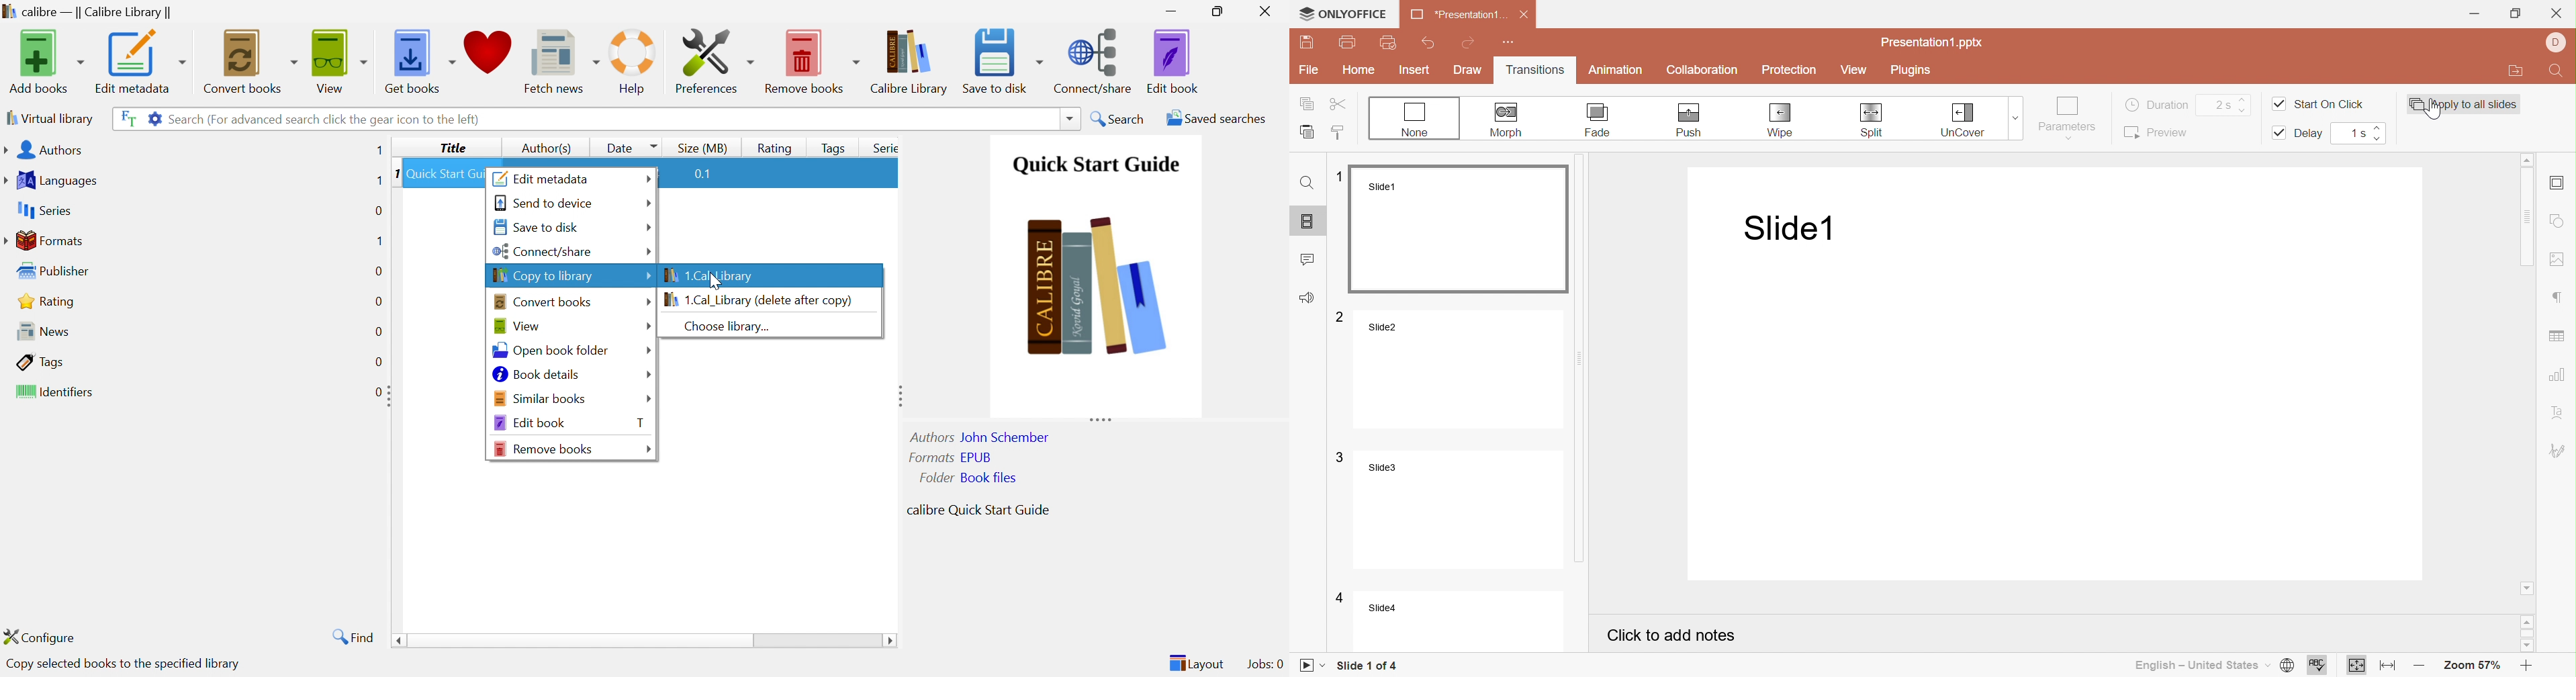  I want to click on Scroll bar, so click(2527, 635).